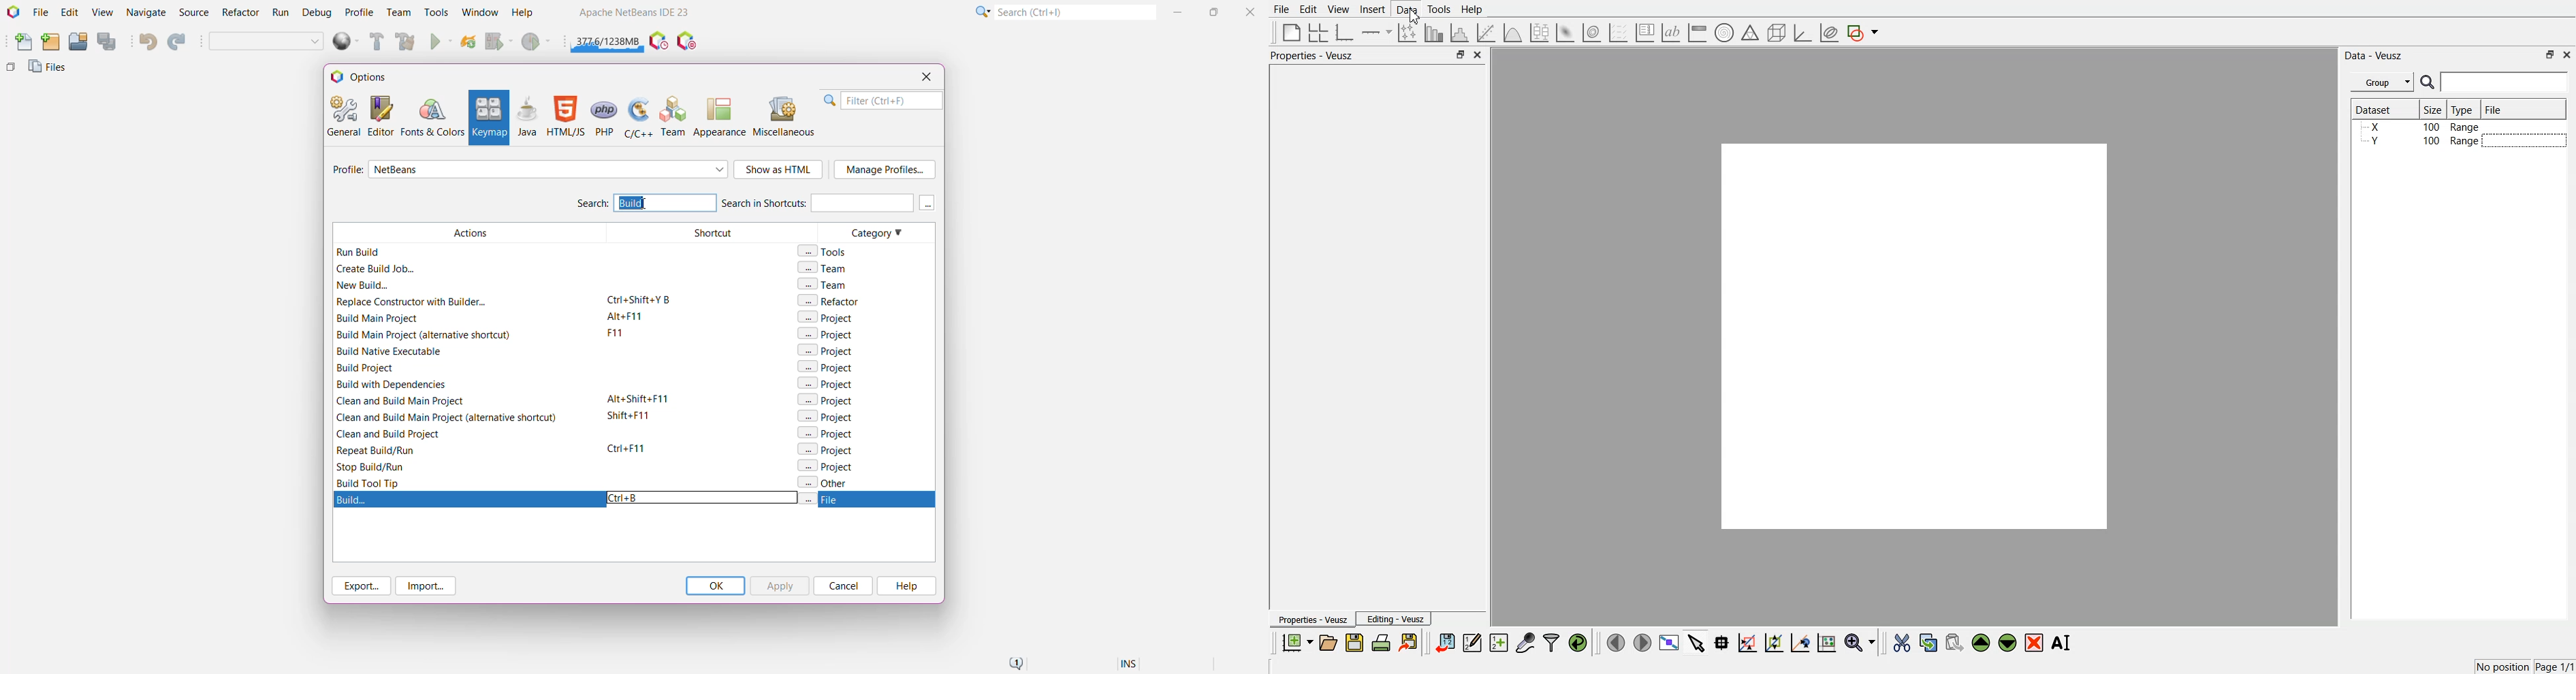 The height and width of the screenshot is (700, 2576). Describe the element at coordinates (1902, 643) in the screenshot. I see `Cut the selected widget` at that location.